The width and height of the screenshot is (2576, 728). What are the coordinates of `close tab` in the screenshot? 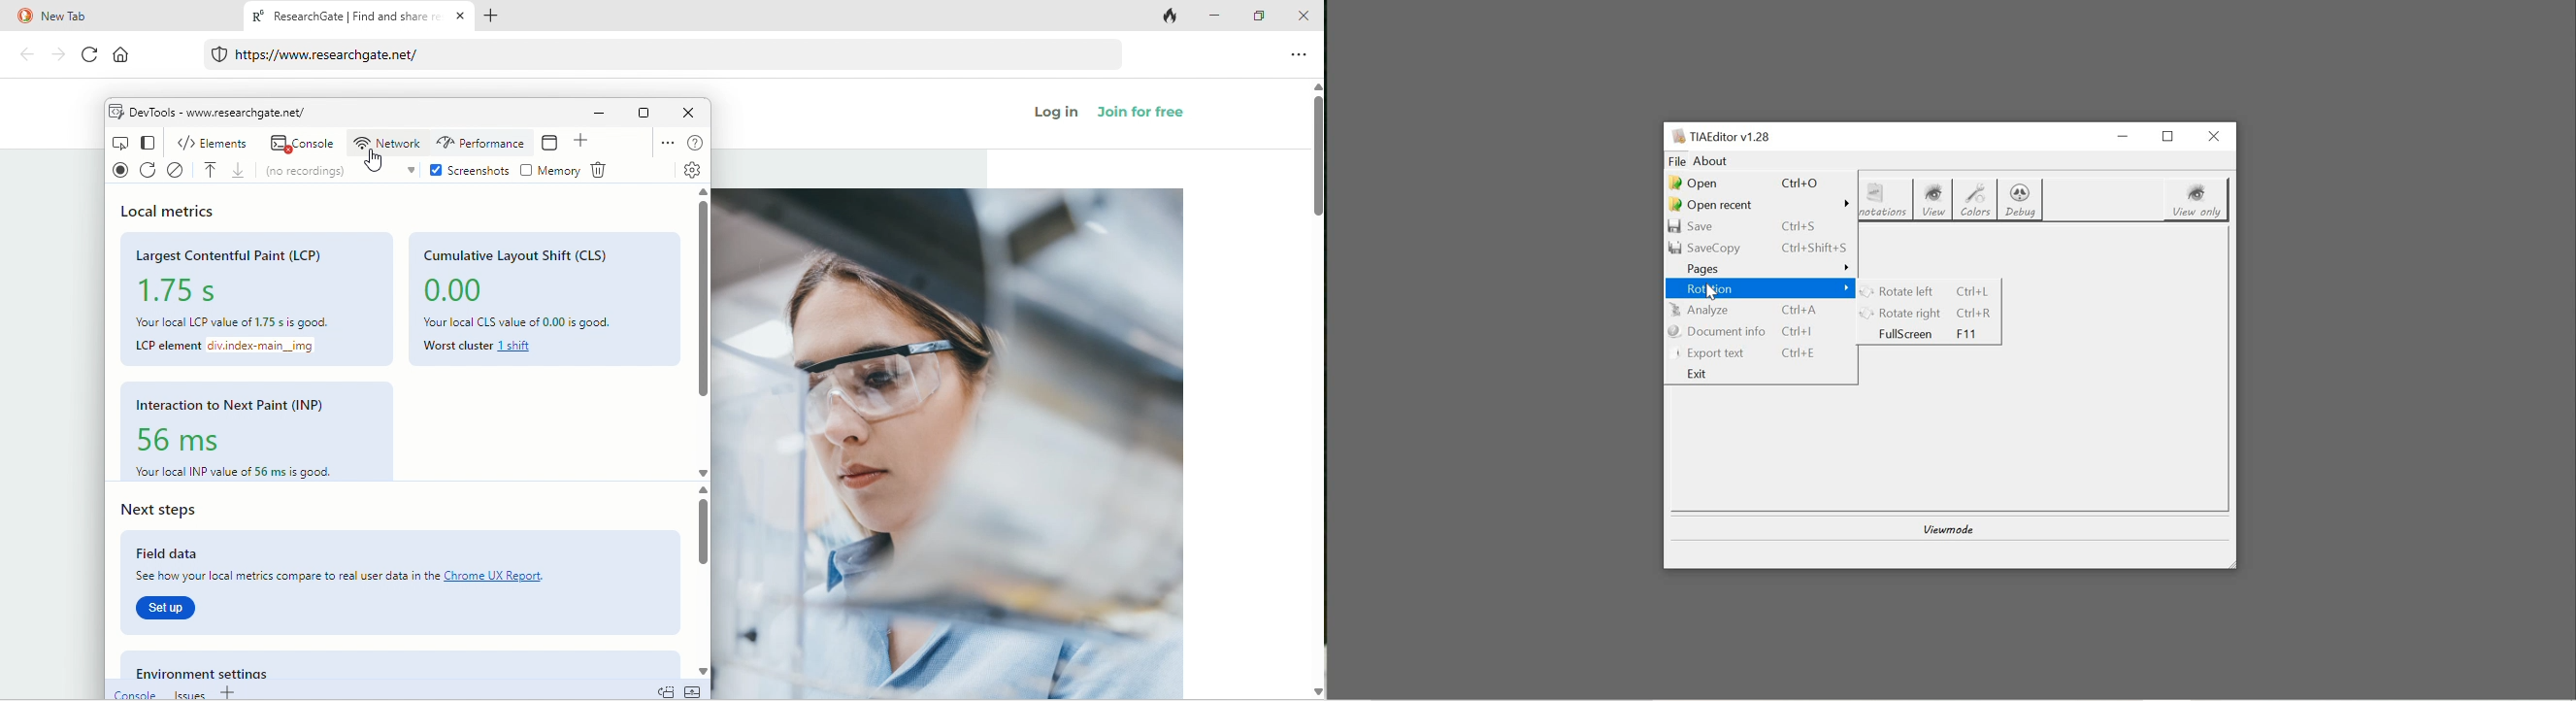 It's located at (461, 17).